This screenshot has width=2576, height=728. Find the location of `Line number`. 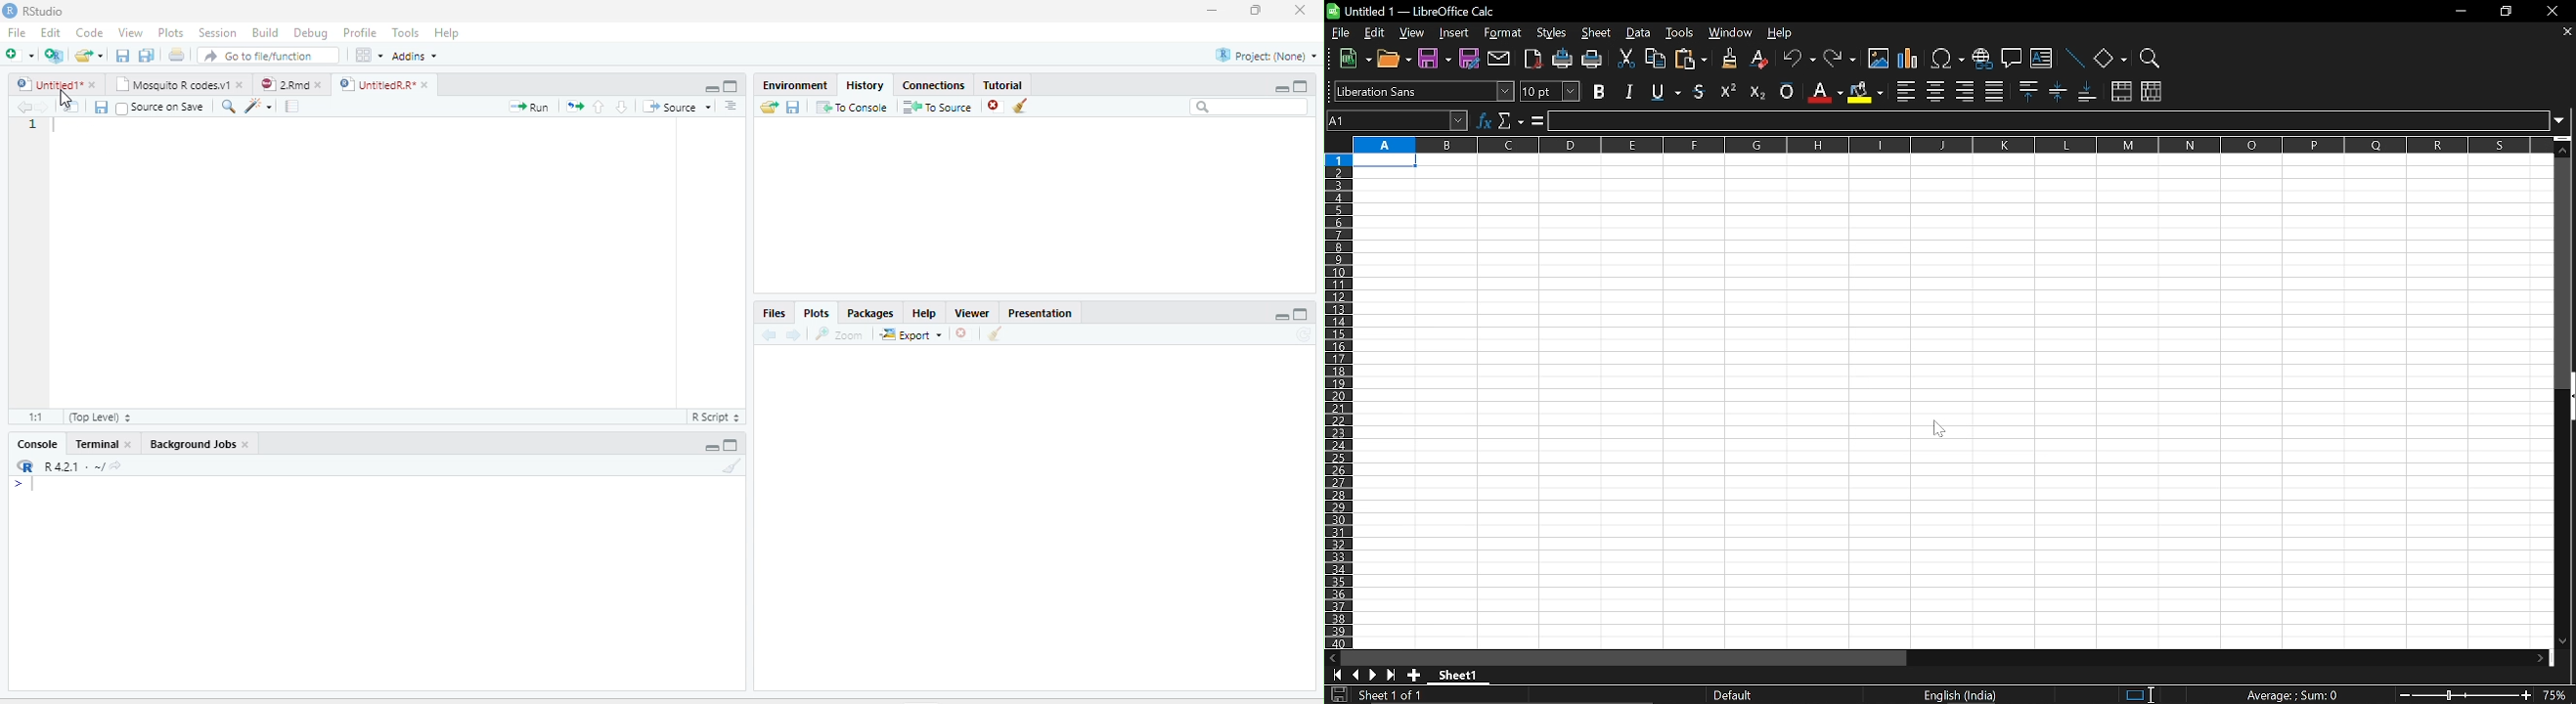

Line number is located at coordinates (34, 126).